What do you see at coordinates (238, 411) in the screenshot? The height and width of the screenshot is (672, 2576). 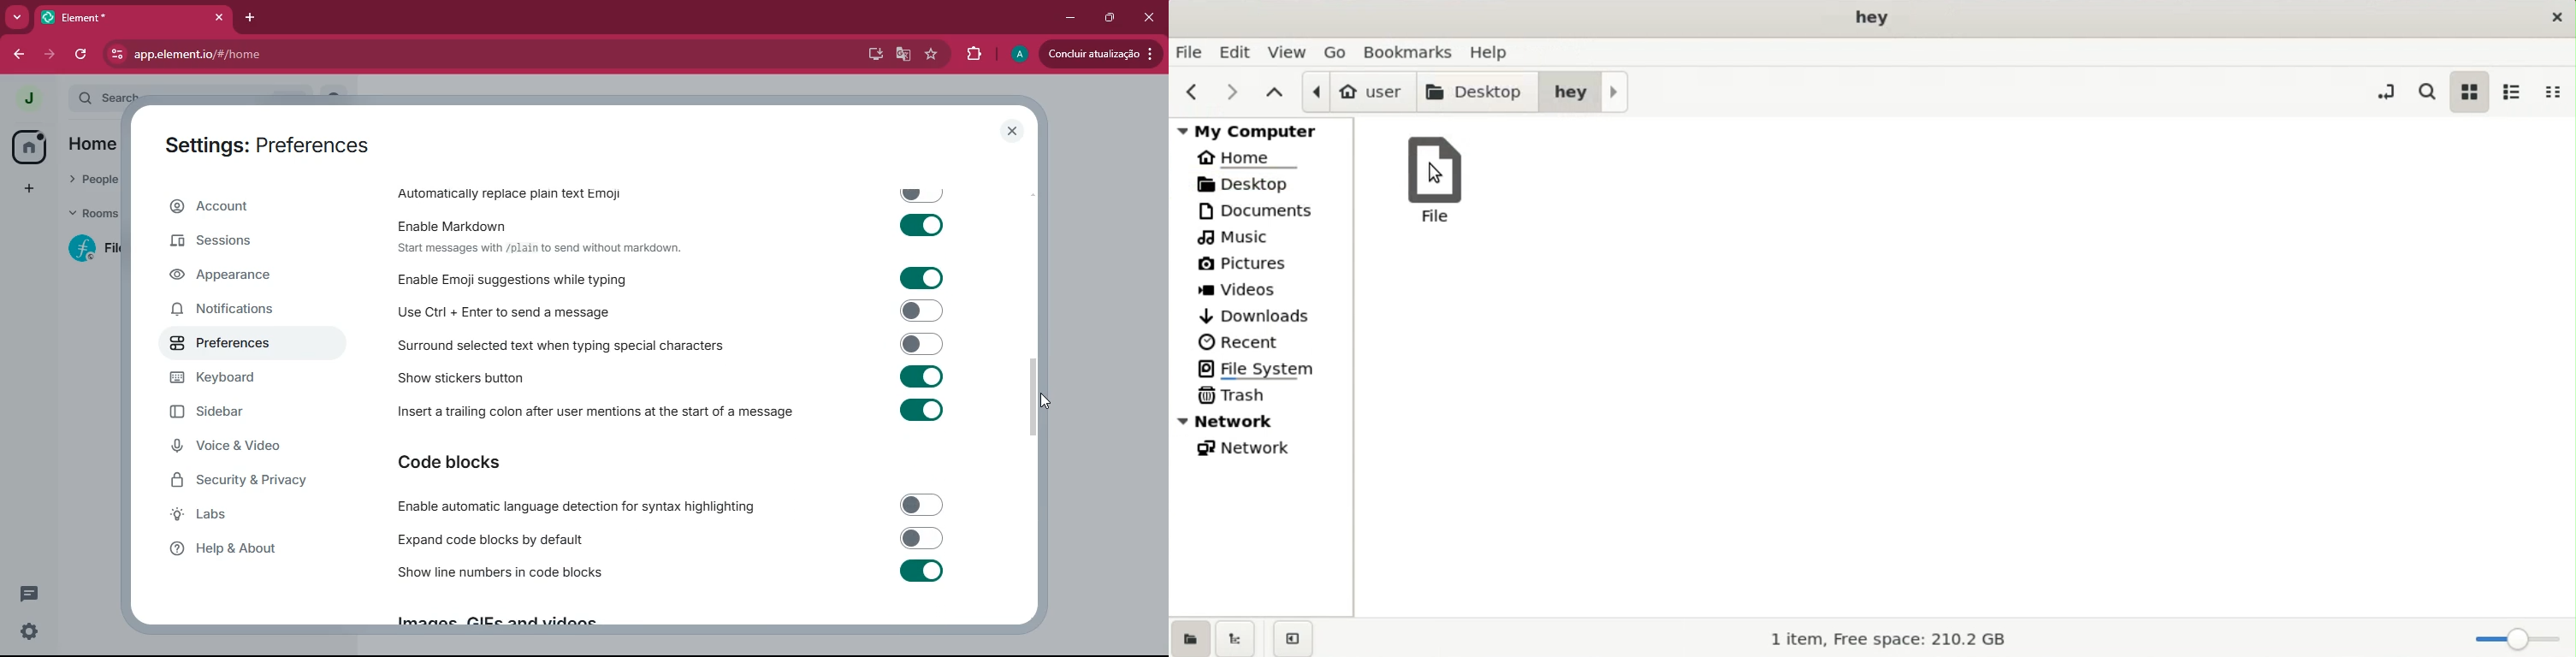 I see `sidebar` at bounding box center [238, 411].